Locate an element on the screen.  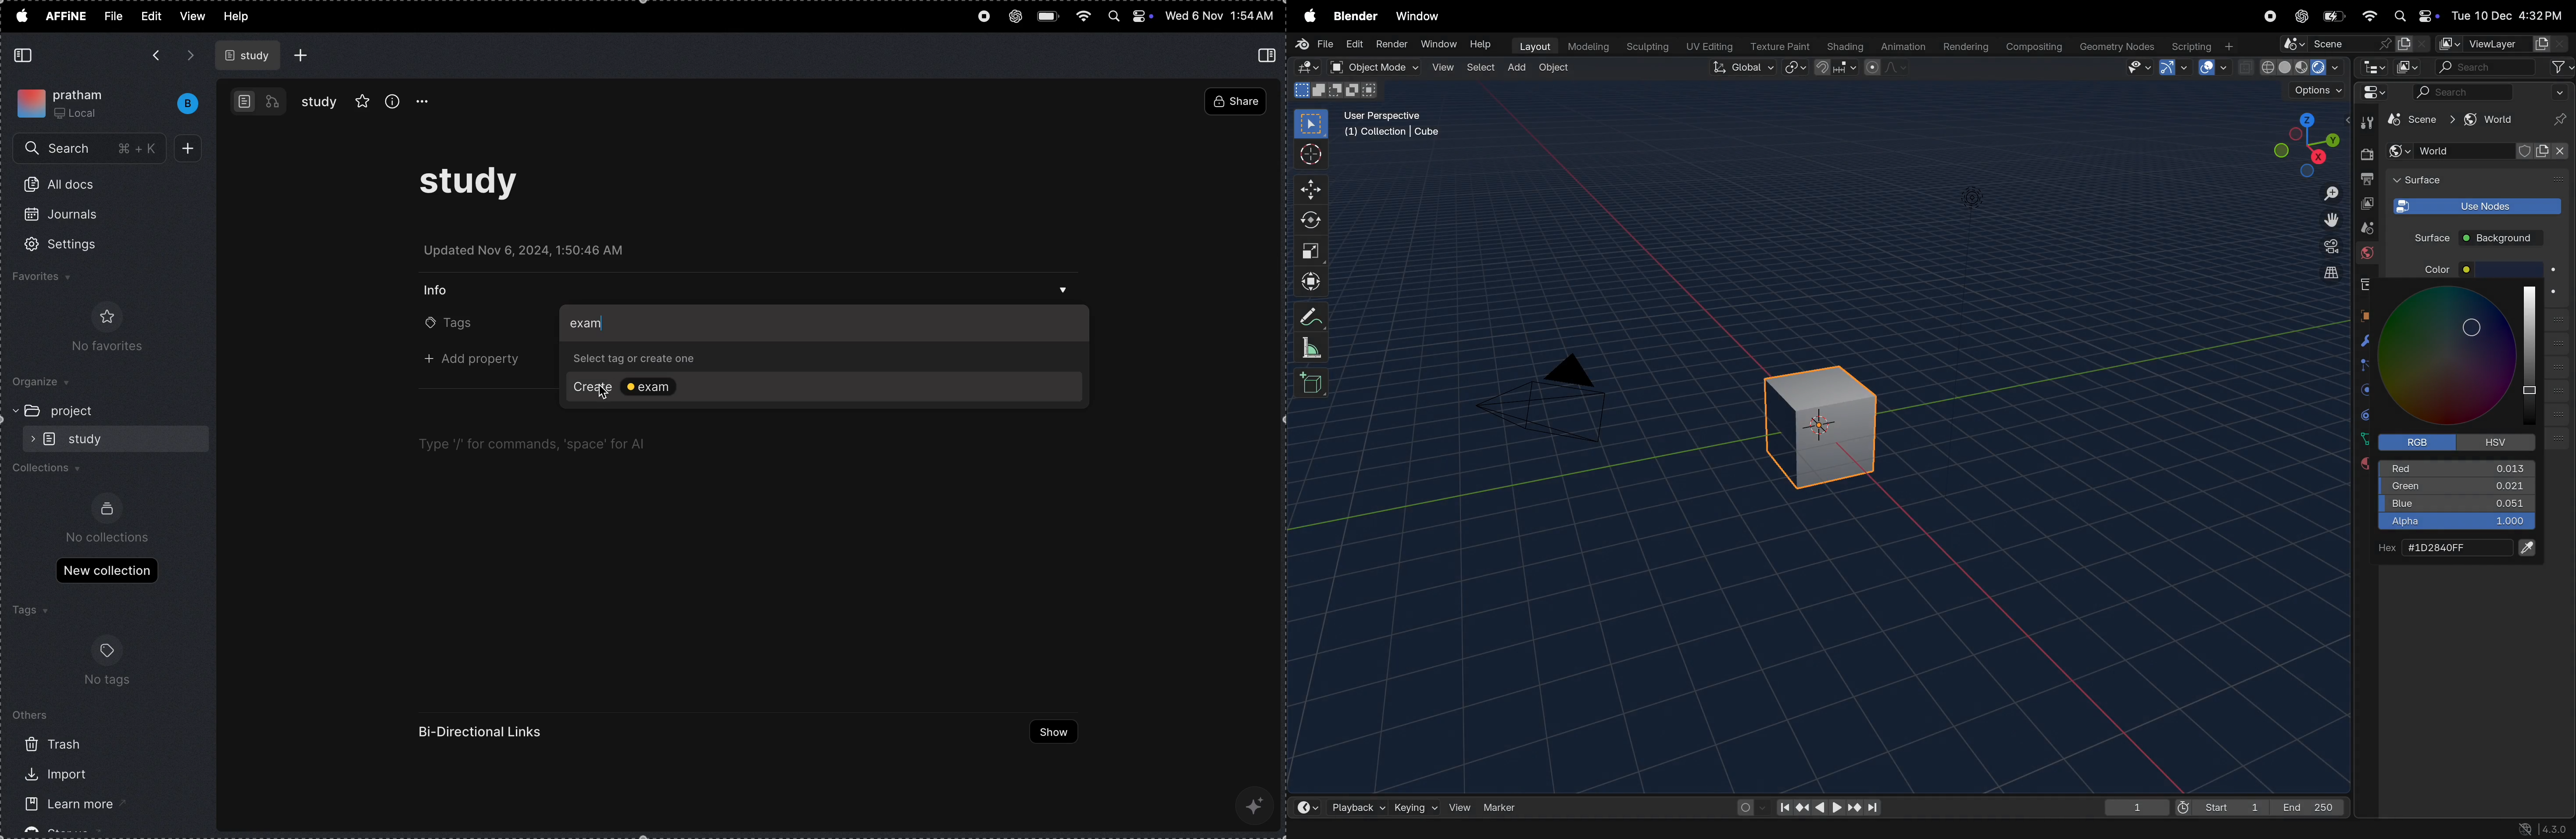
add file is located at coordinates (302, 55).